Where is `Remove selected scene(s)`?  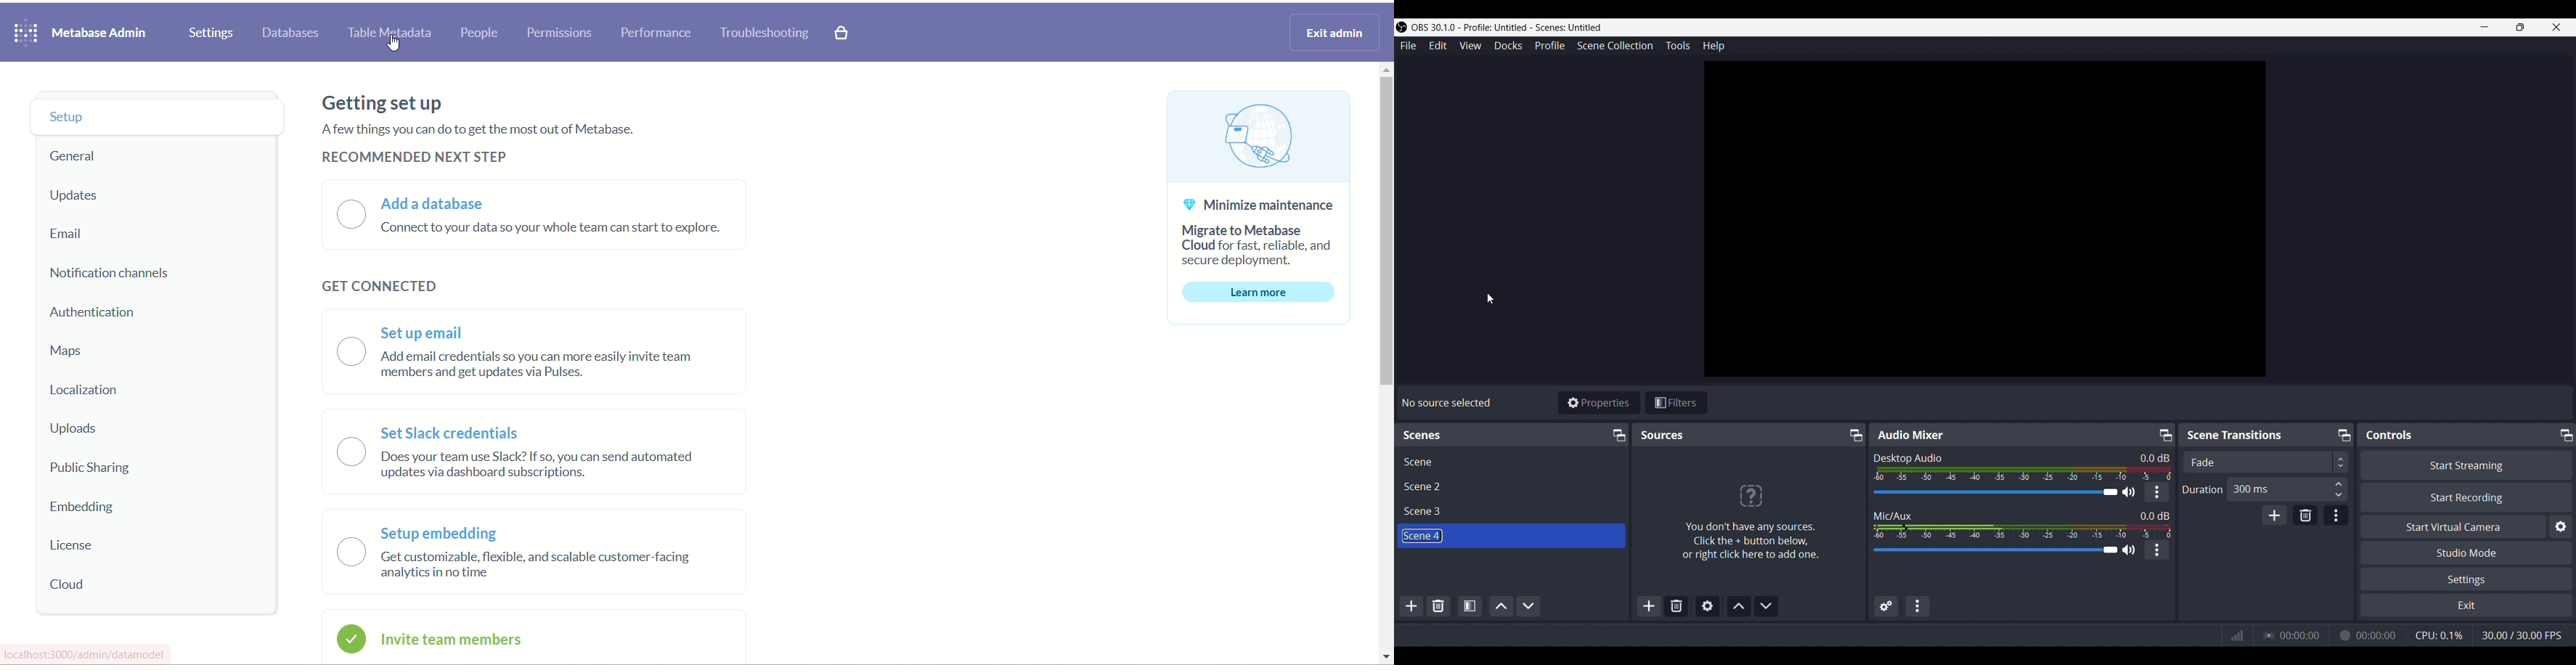
Remove selected scene(s) is located at coordinates (1677, 605).